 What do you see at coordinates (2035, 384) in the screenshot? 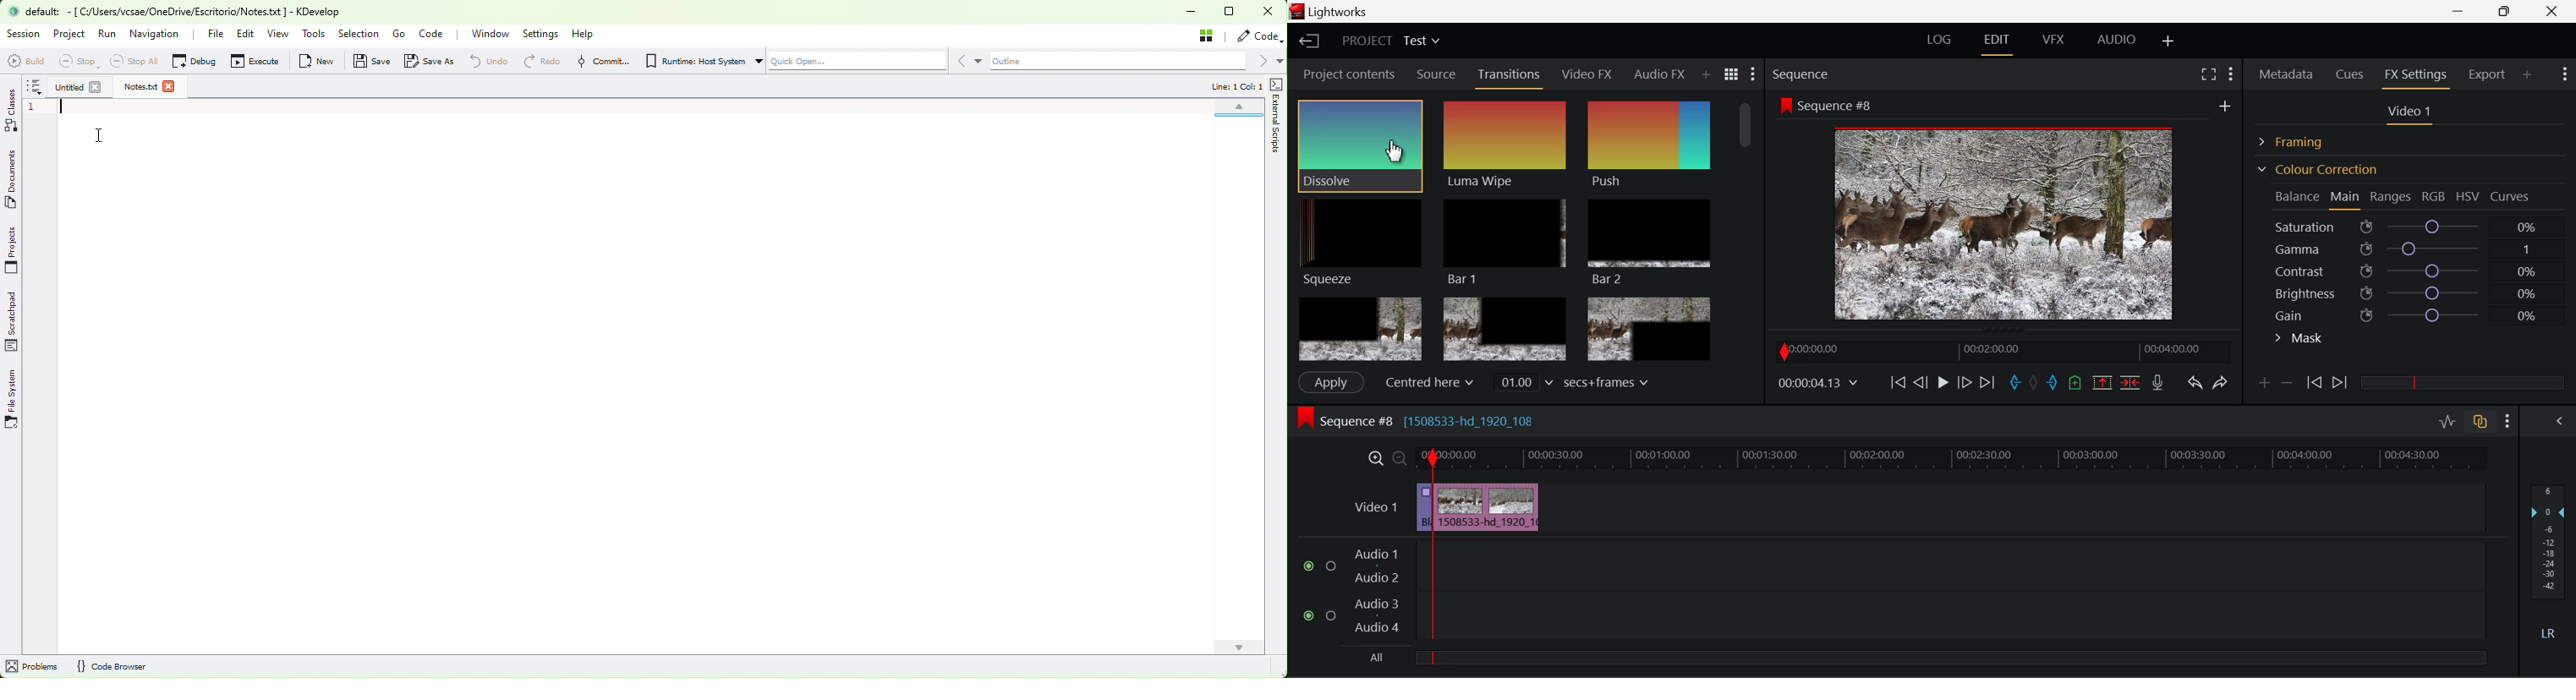
I see `Remove All Marks` at bounding box center [2035, 384].